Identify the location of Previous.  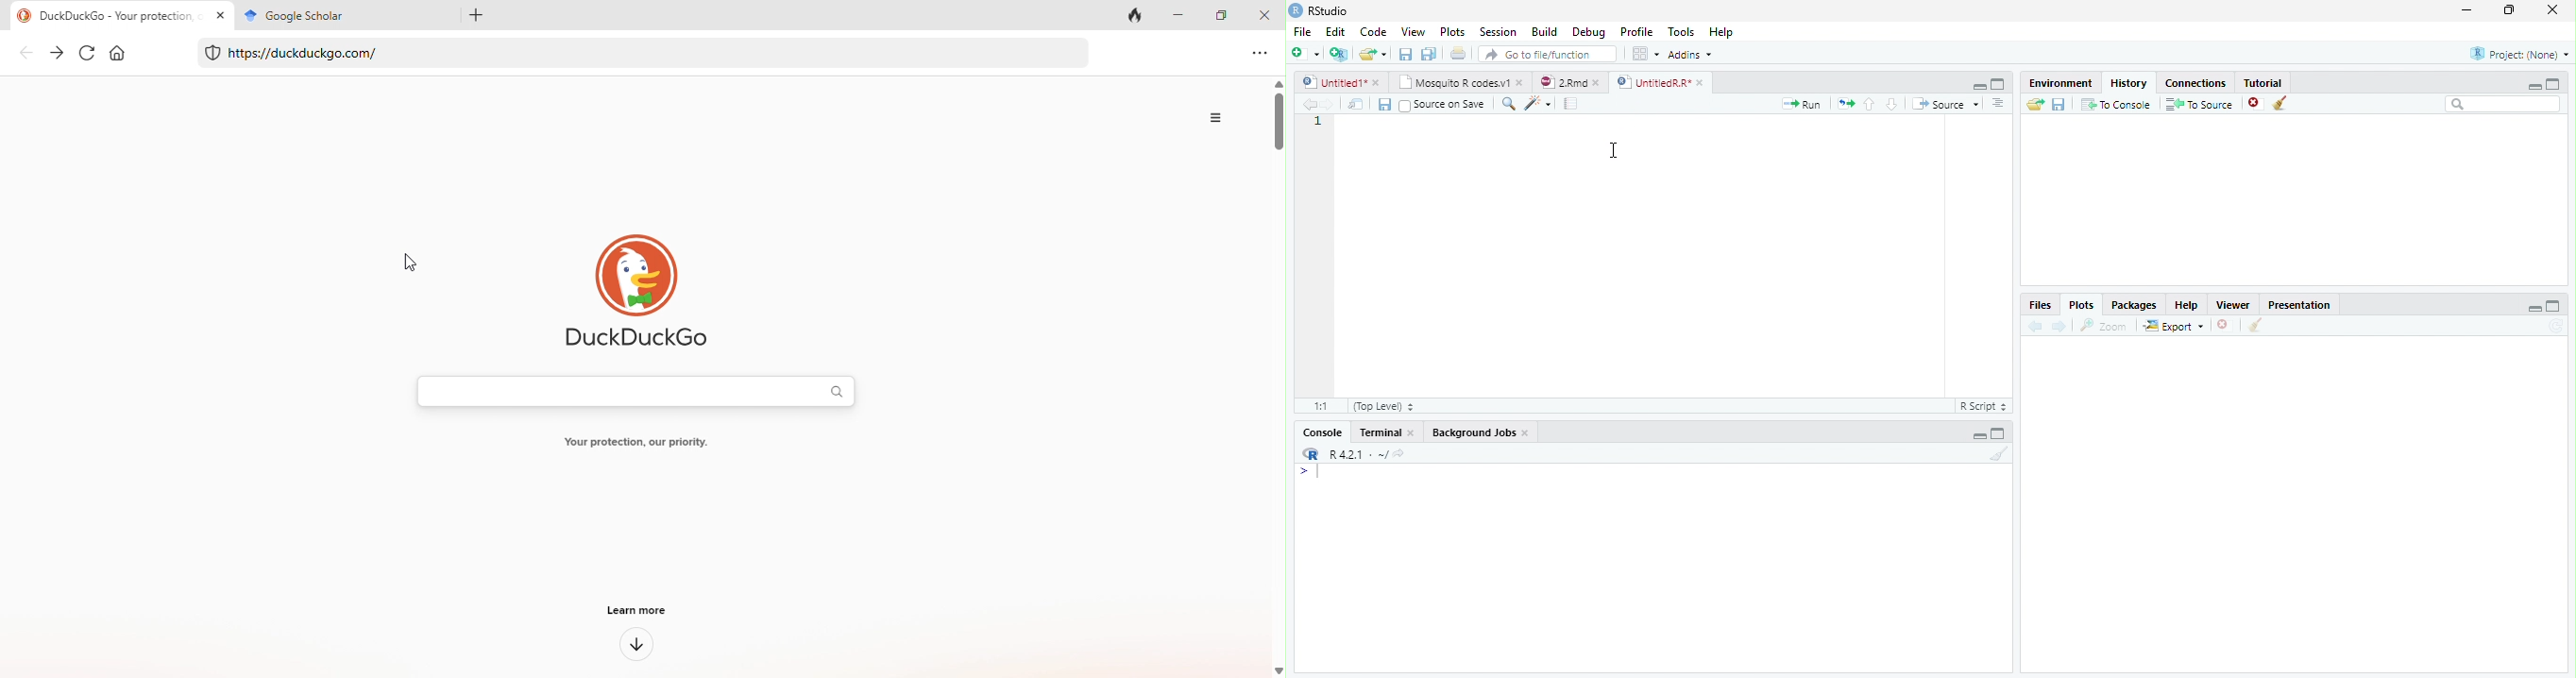
(2035, 326).